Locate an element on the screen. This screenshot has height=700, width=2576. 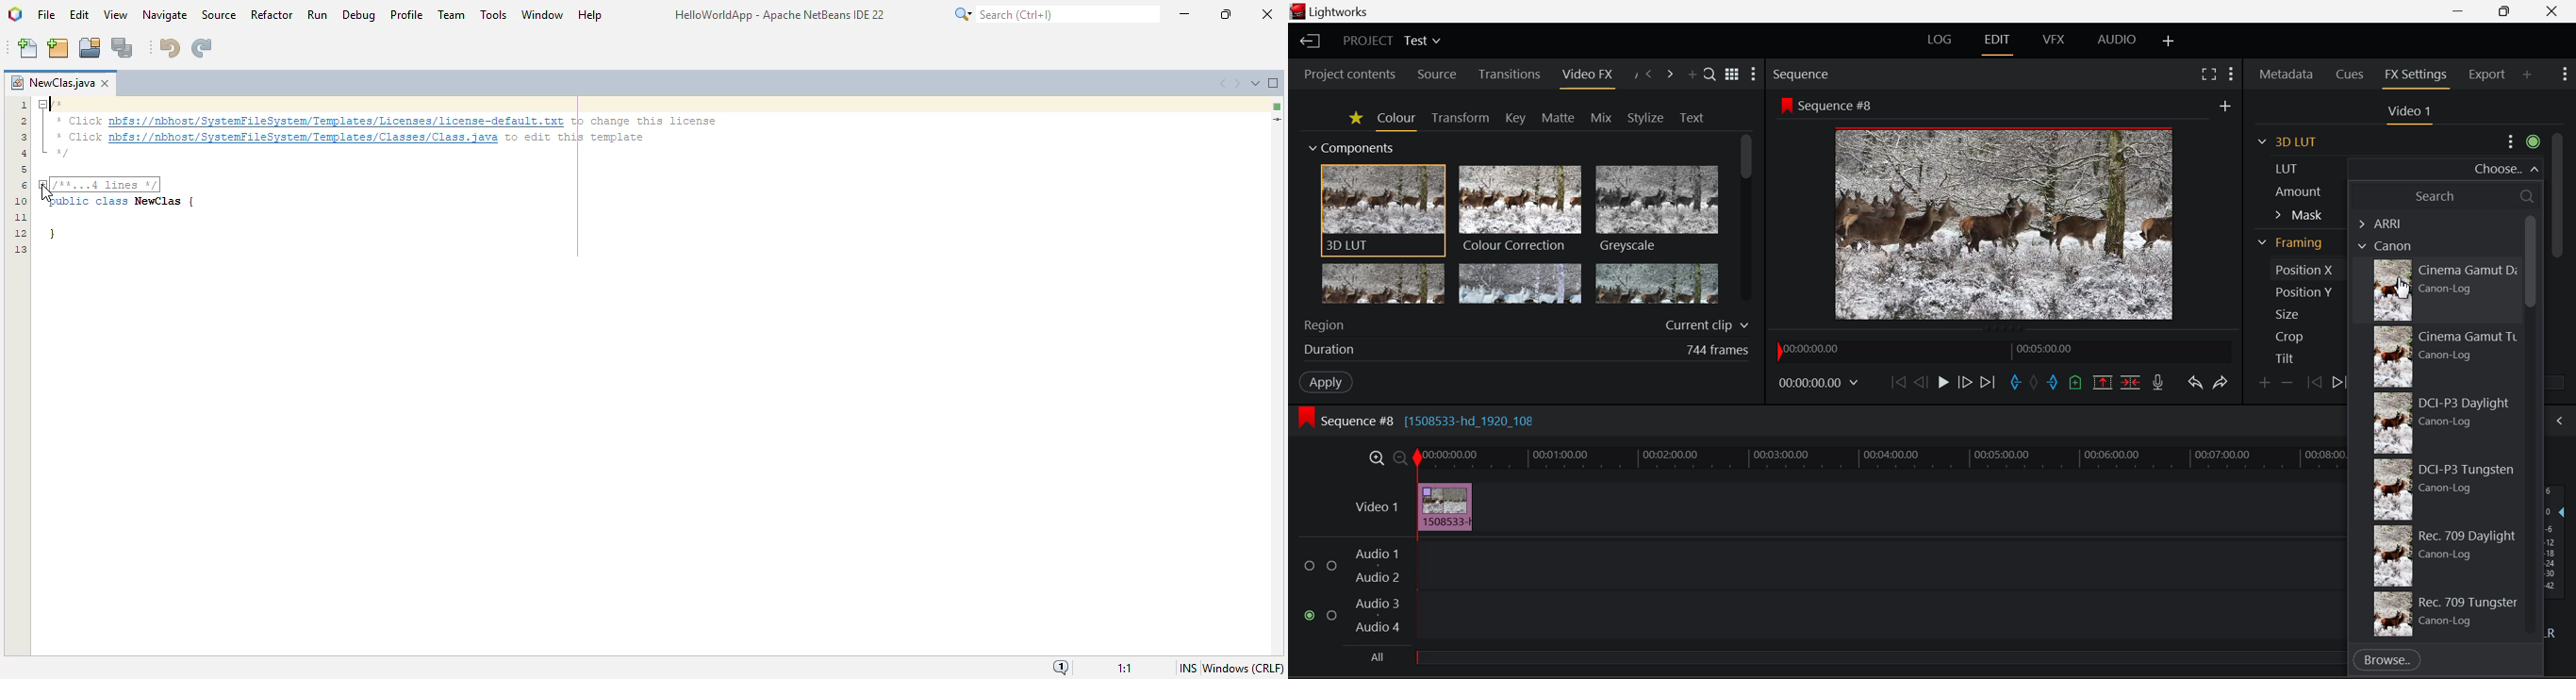
Key is located at coordinates (1515, 118).